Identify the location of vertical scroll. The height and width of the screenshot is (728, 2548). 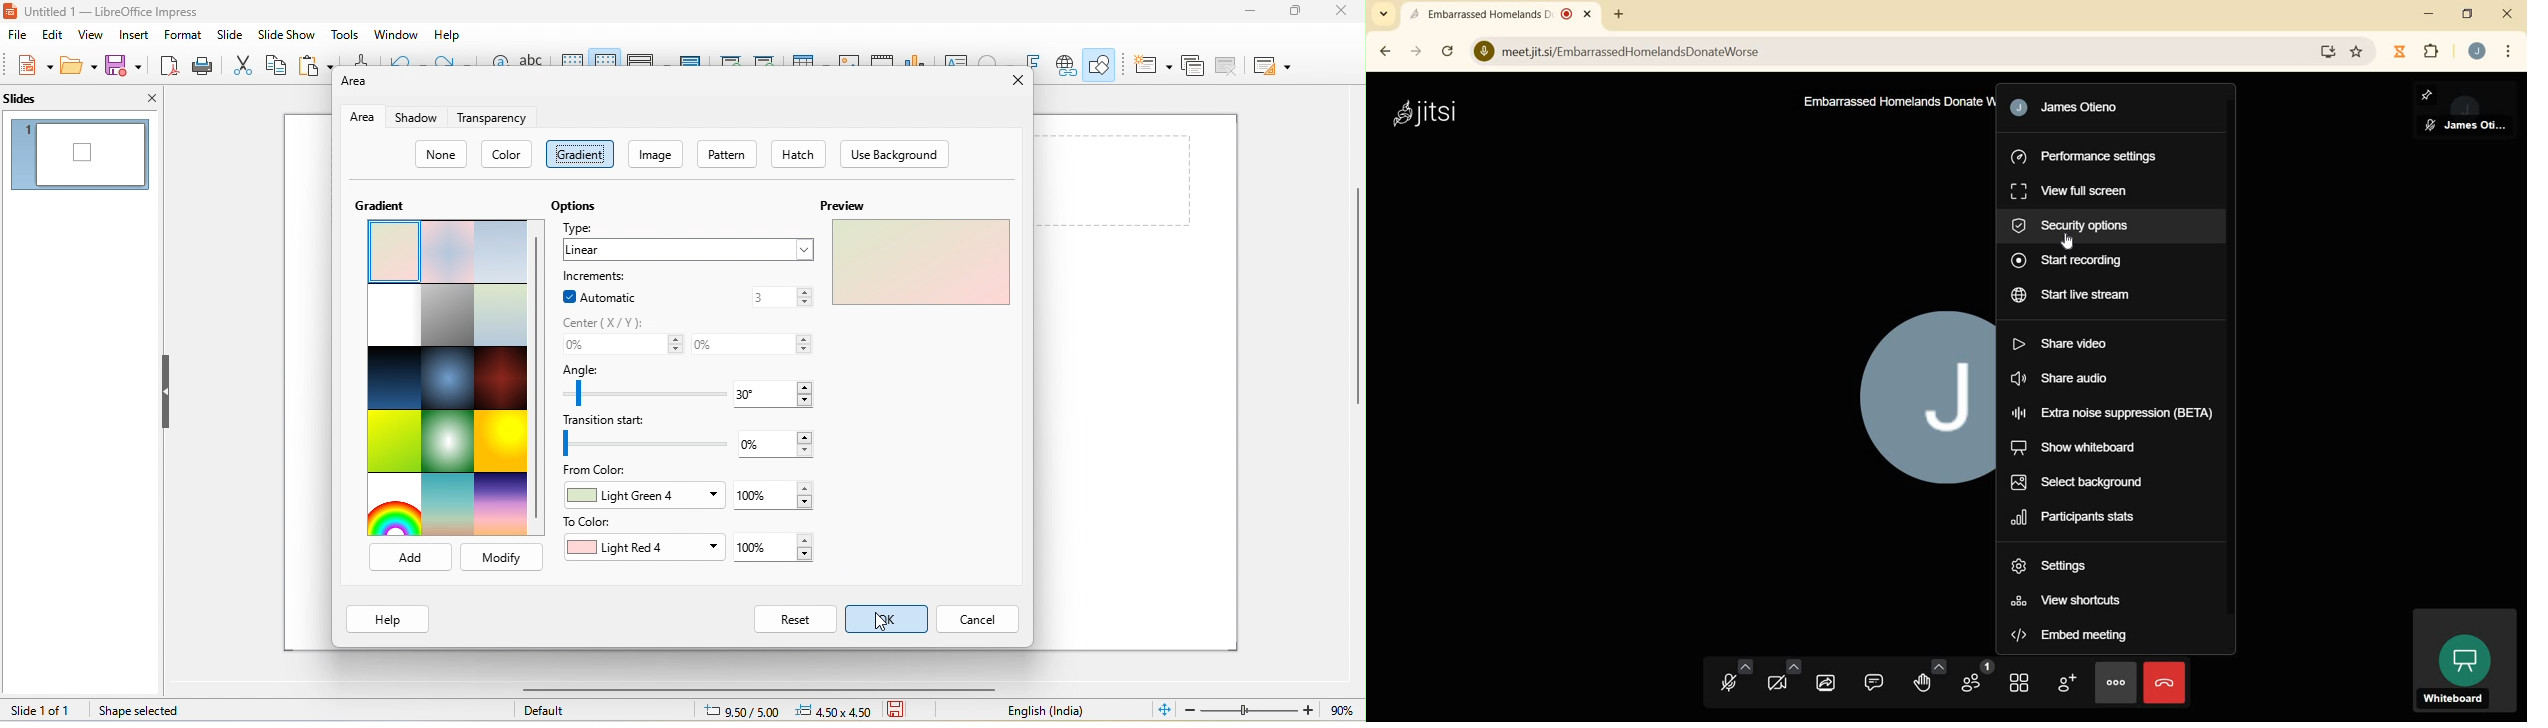
(1346, 312).